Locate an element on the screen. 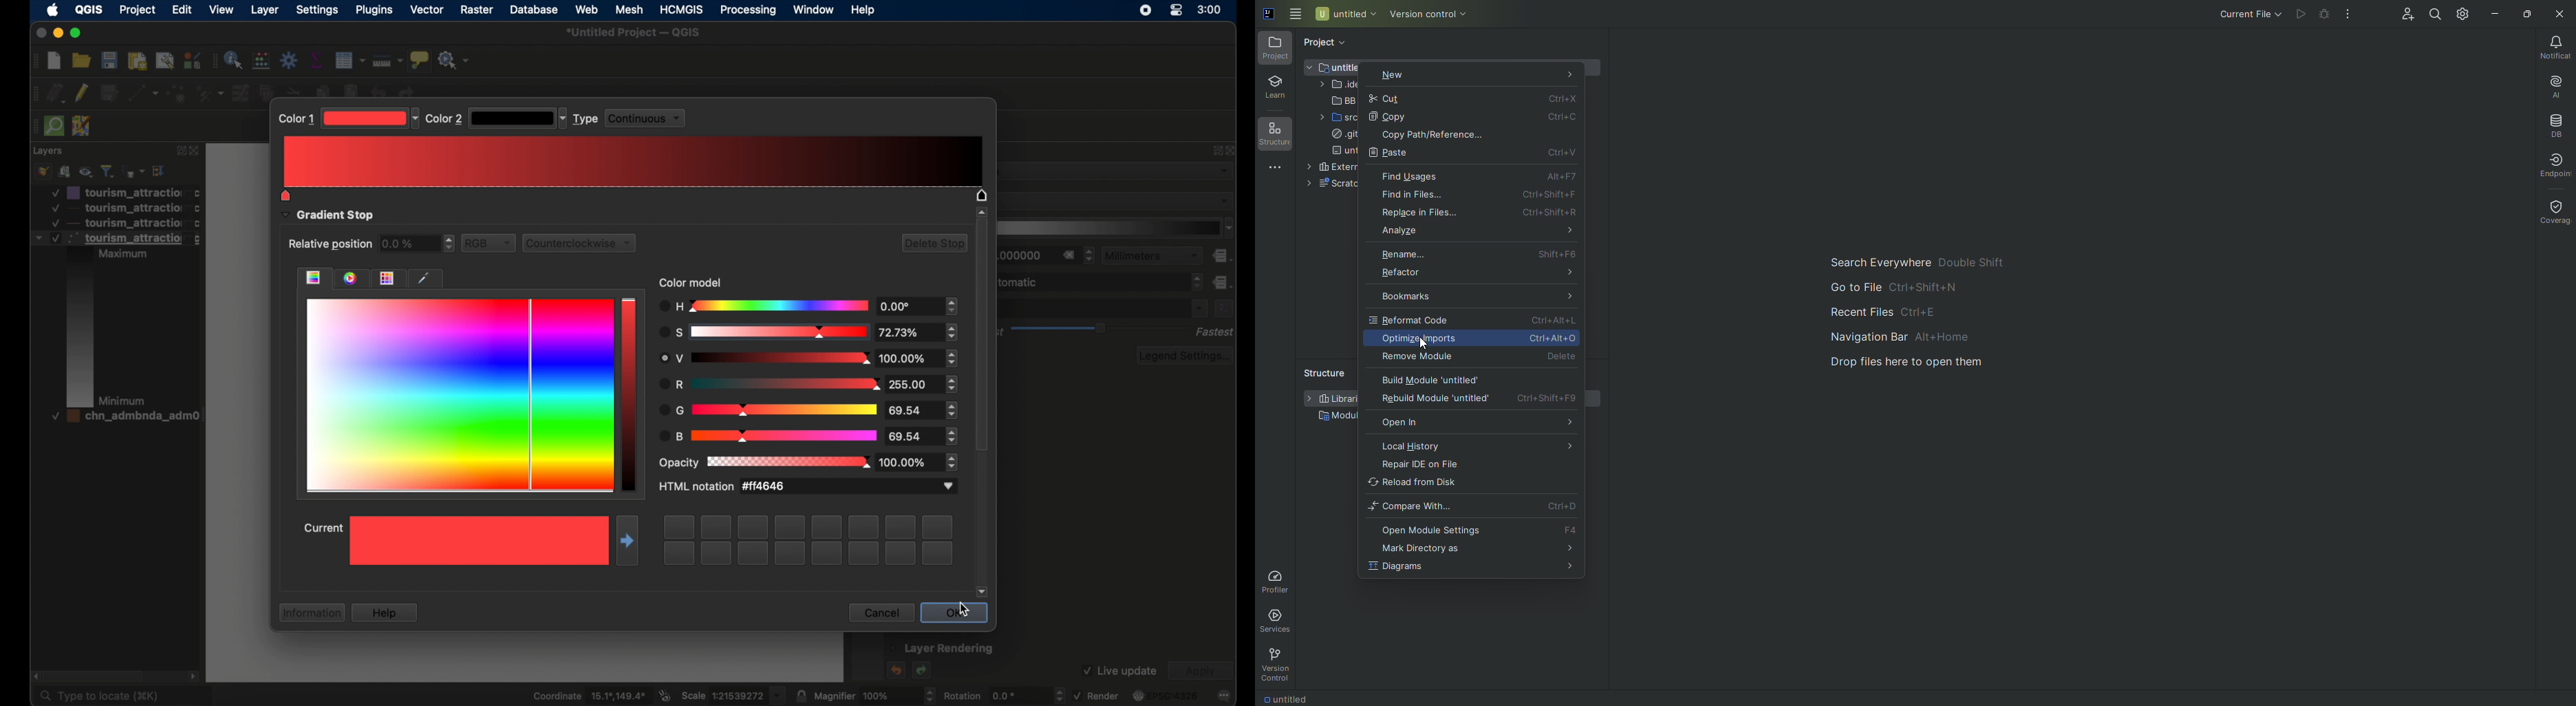  Run is located at coordinates (2298, 15).